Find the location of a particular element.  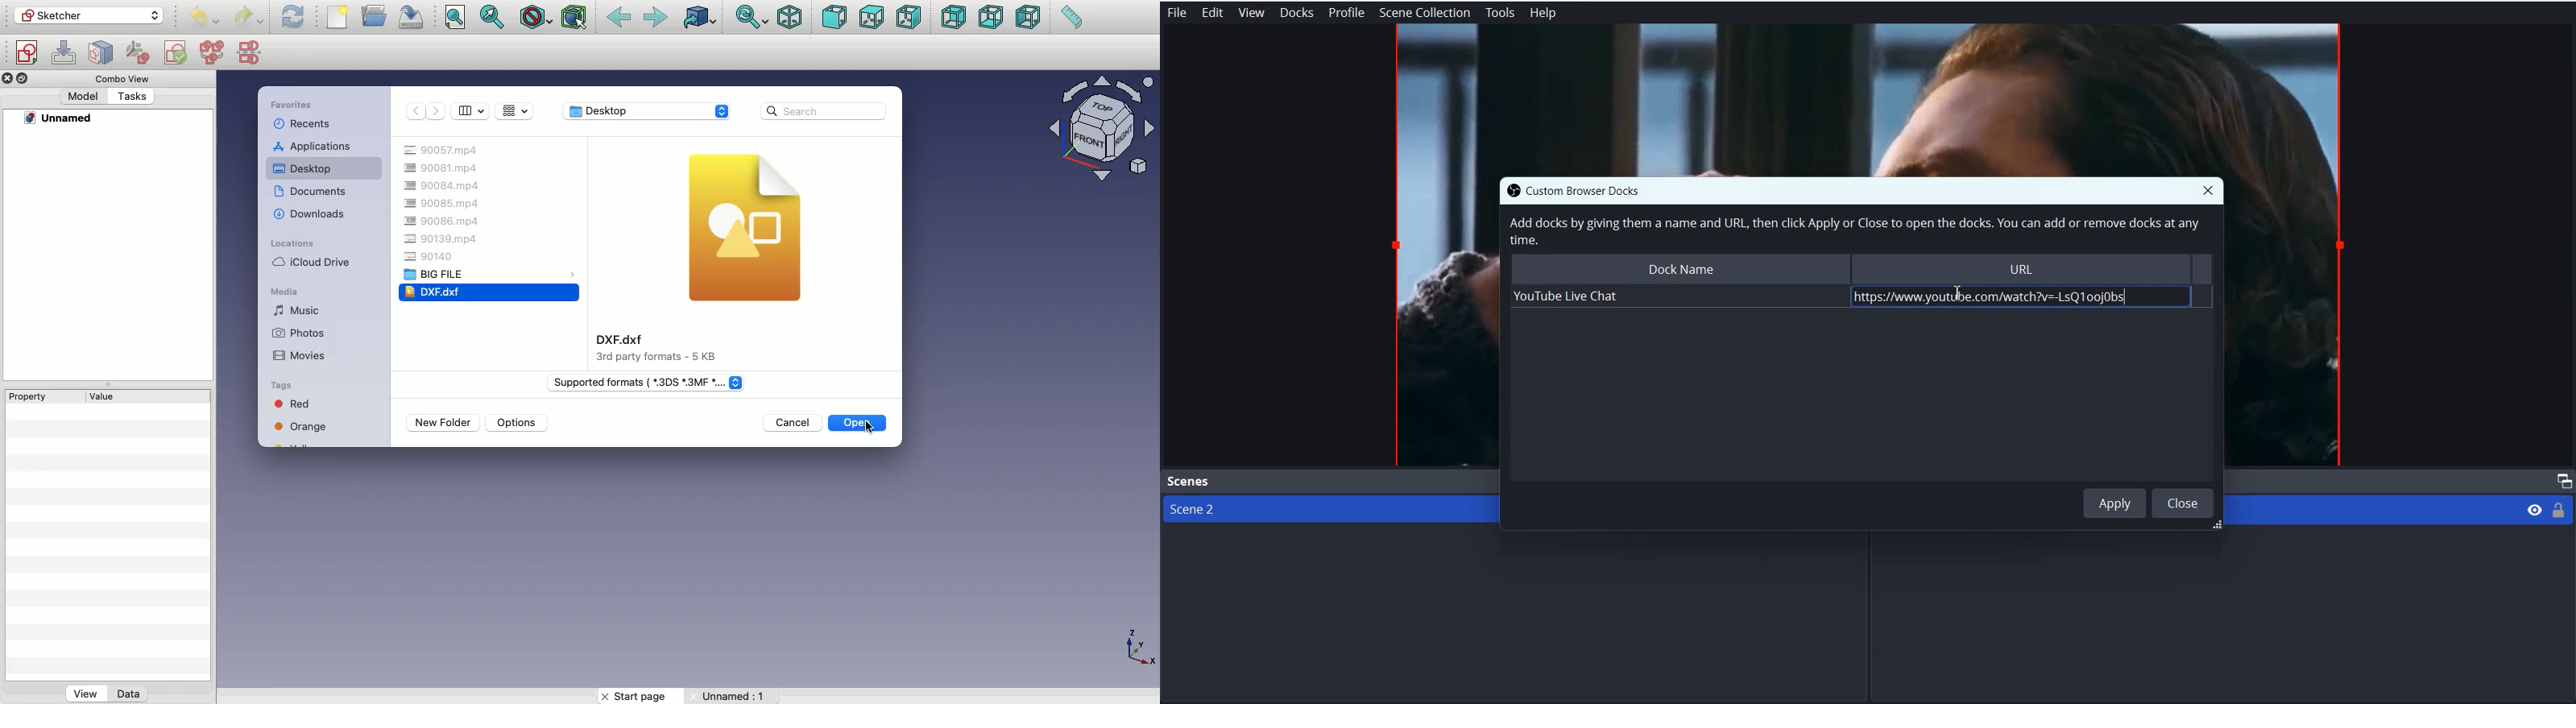

90084.mp4 is located at coordinates (449, 184).